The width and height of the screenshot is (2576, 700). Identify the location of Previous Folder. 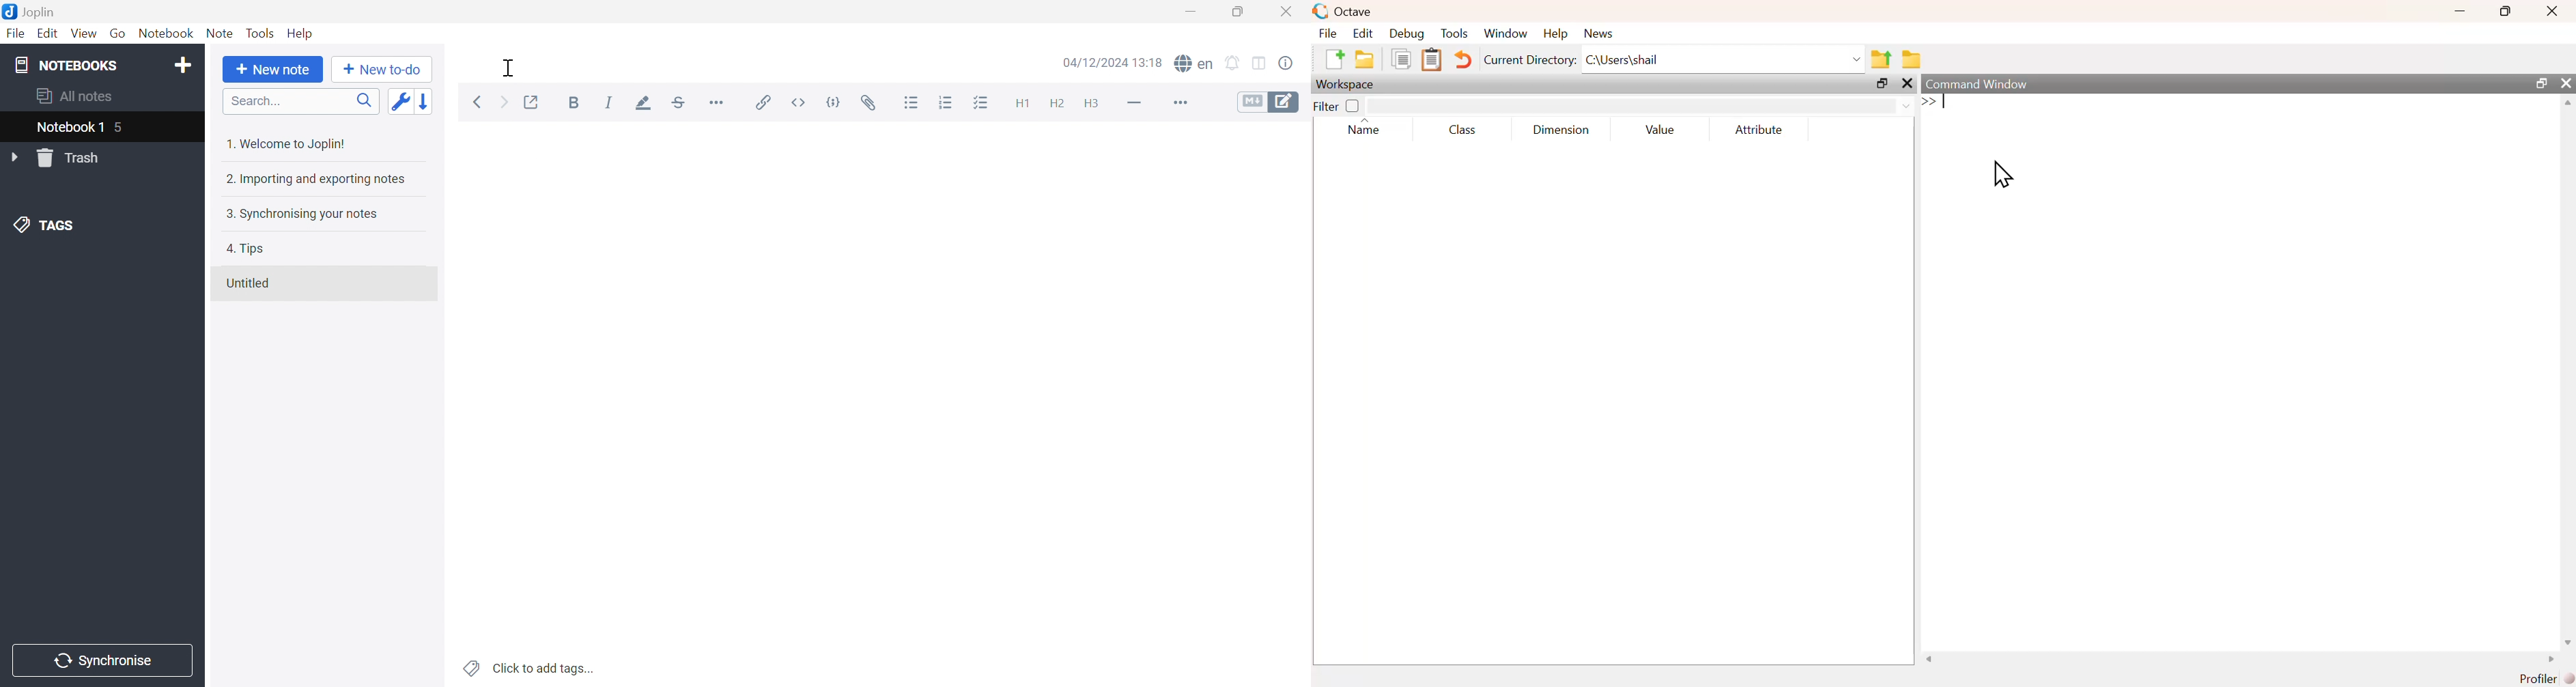
(1881, 59).